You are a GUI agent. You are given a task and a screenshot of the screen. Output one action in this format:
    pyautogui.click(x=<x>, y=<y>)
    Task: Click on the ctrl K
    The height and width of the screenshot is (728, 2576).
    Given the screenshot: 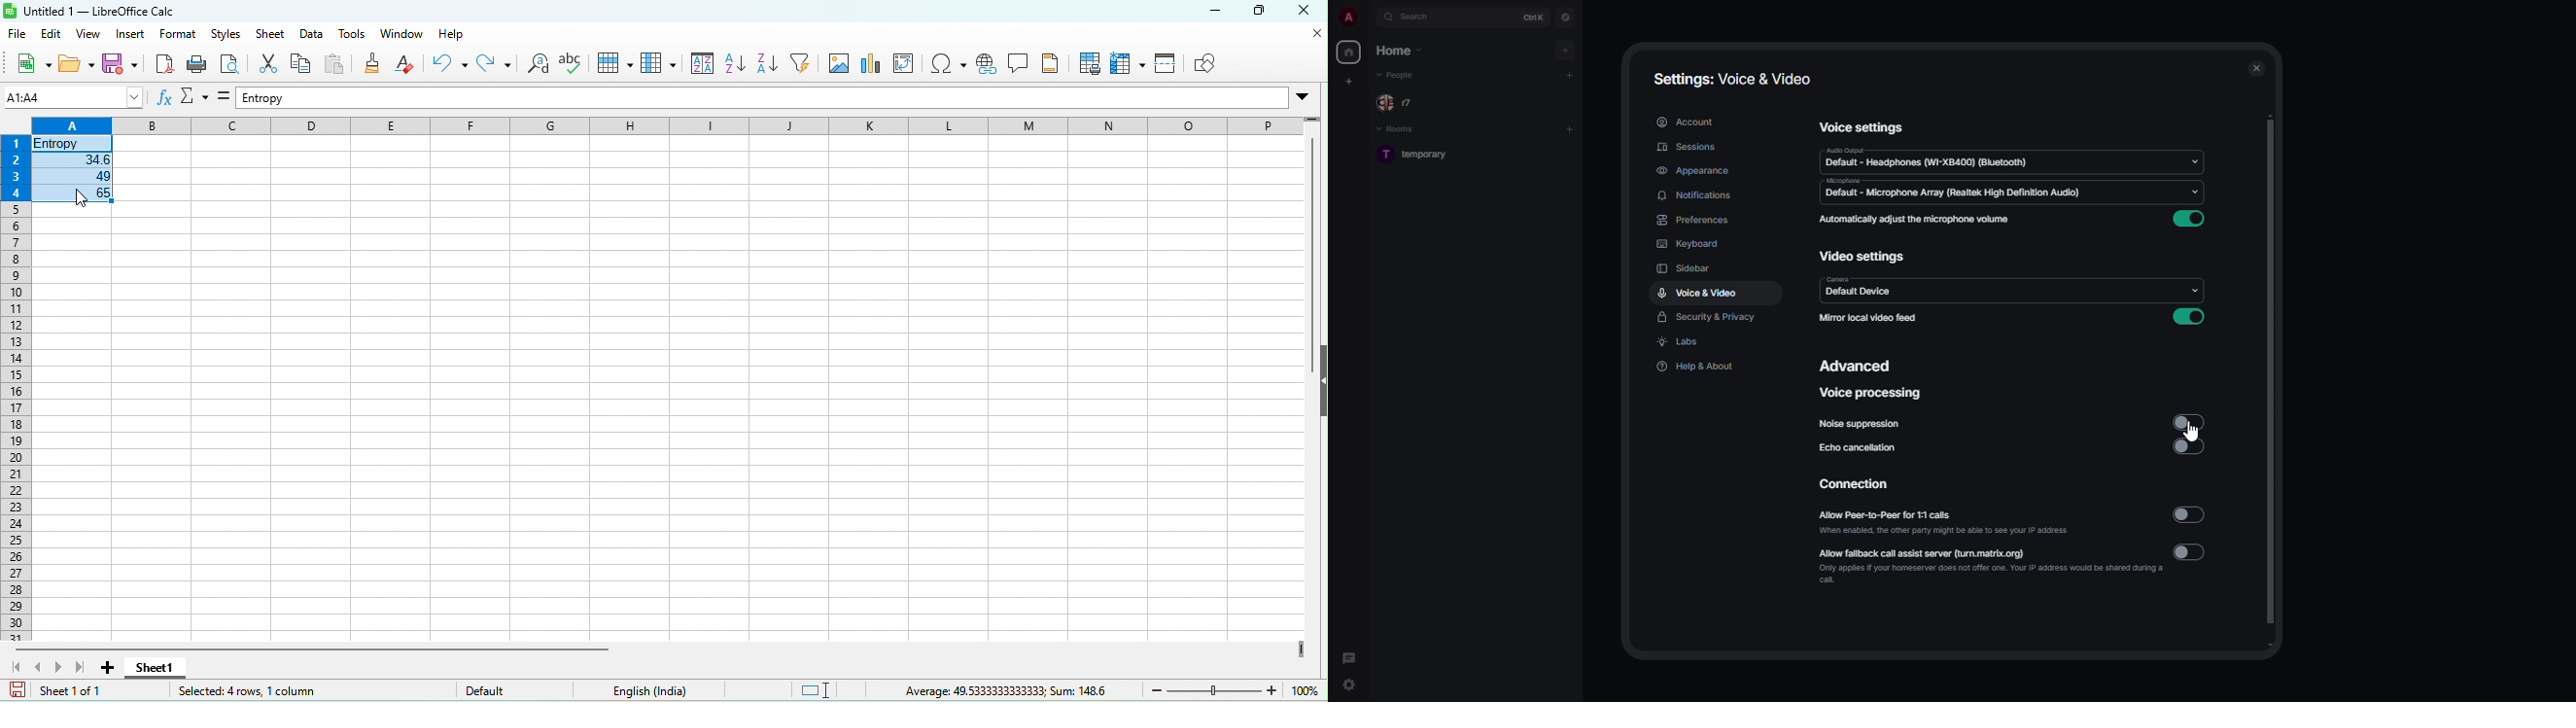 What is the action you would take?
    pyautogui.click(x=1537, y=16)
    